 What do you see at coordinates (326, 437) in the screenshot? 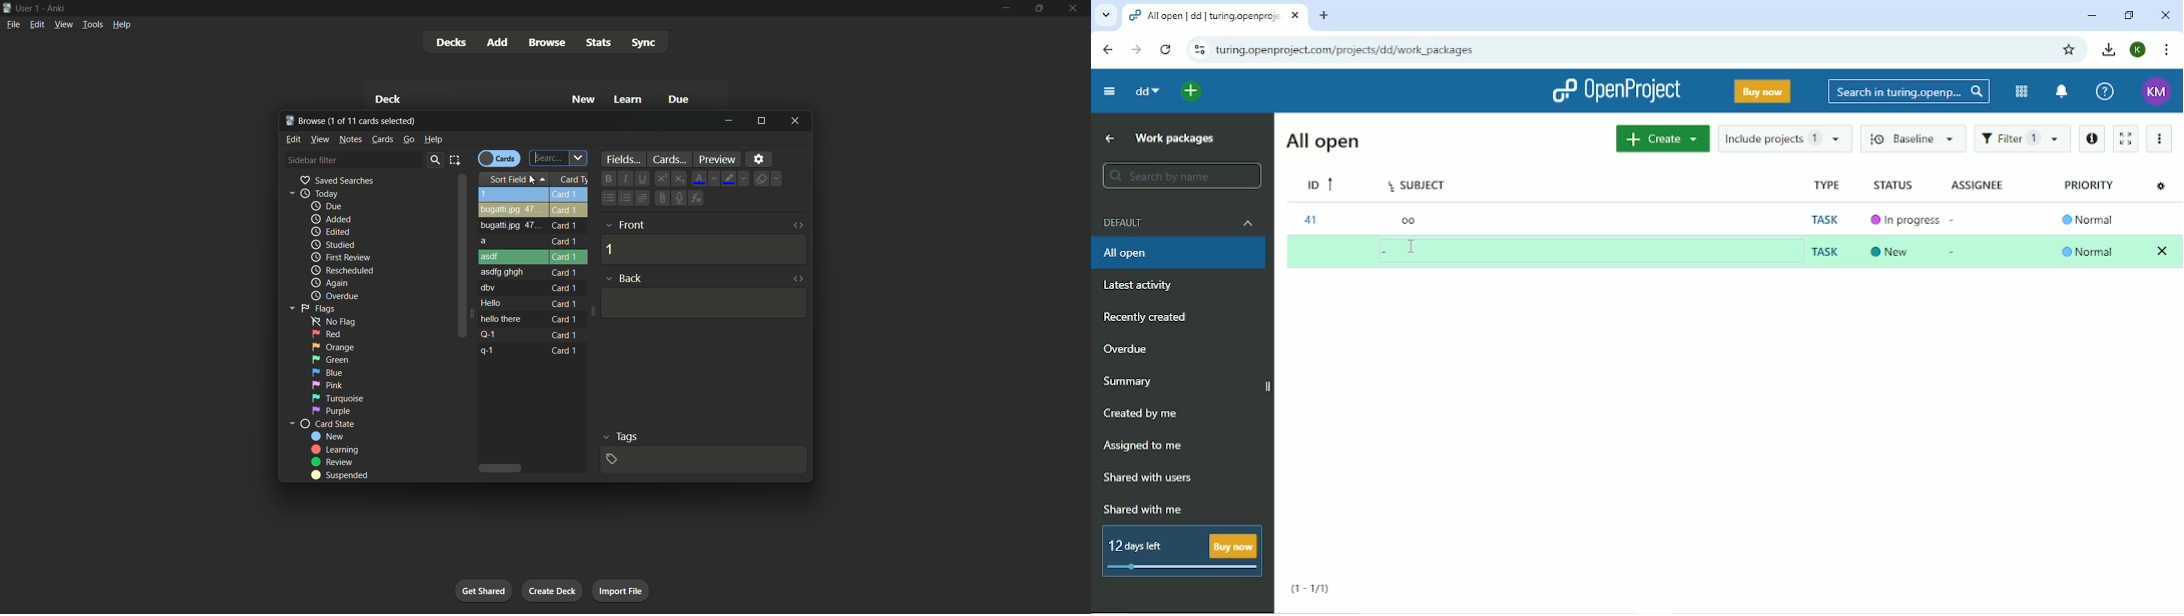
I see `new` at bounding box center [326, 437].